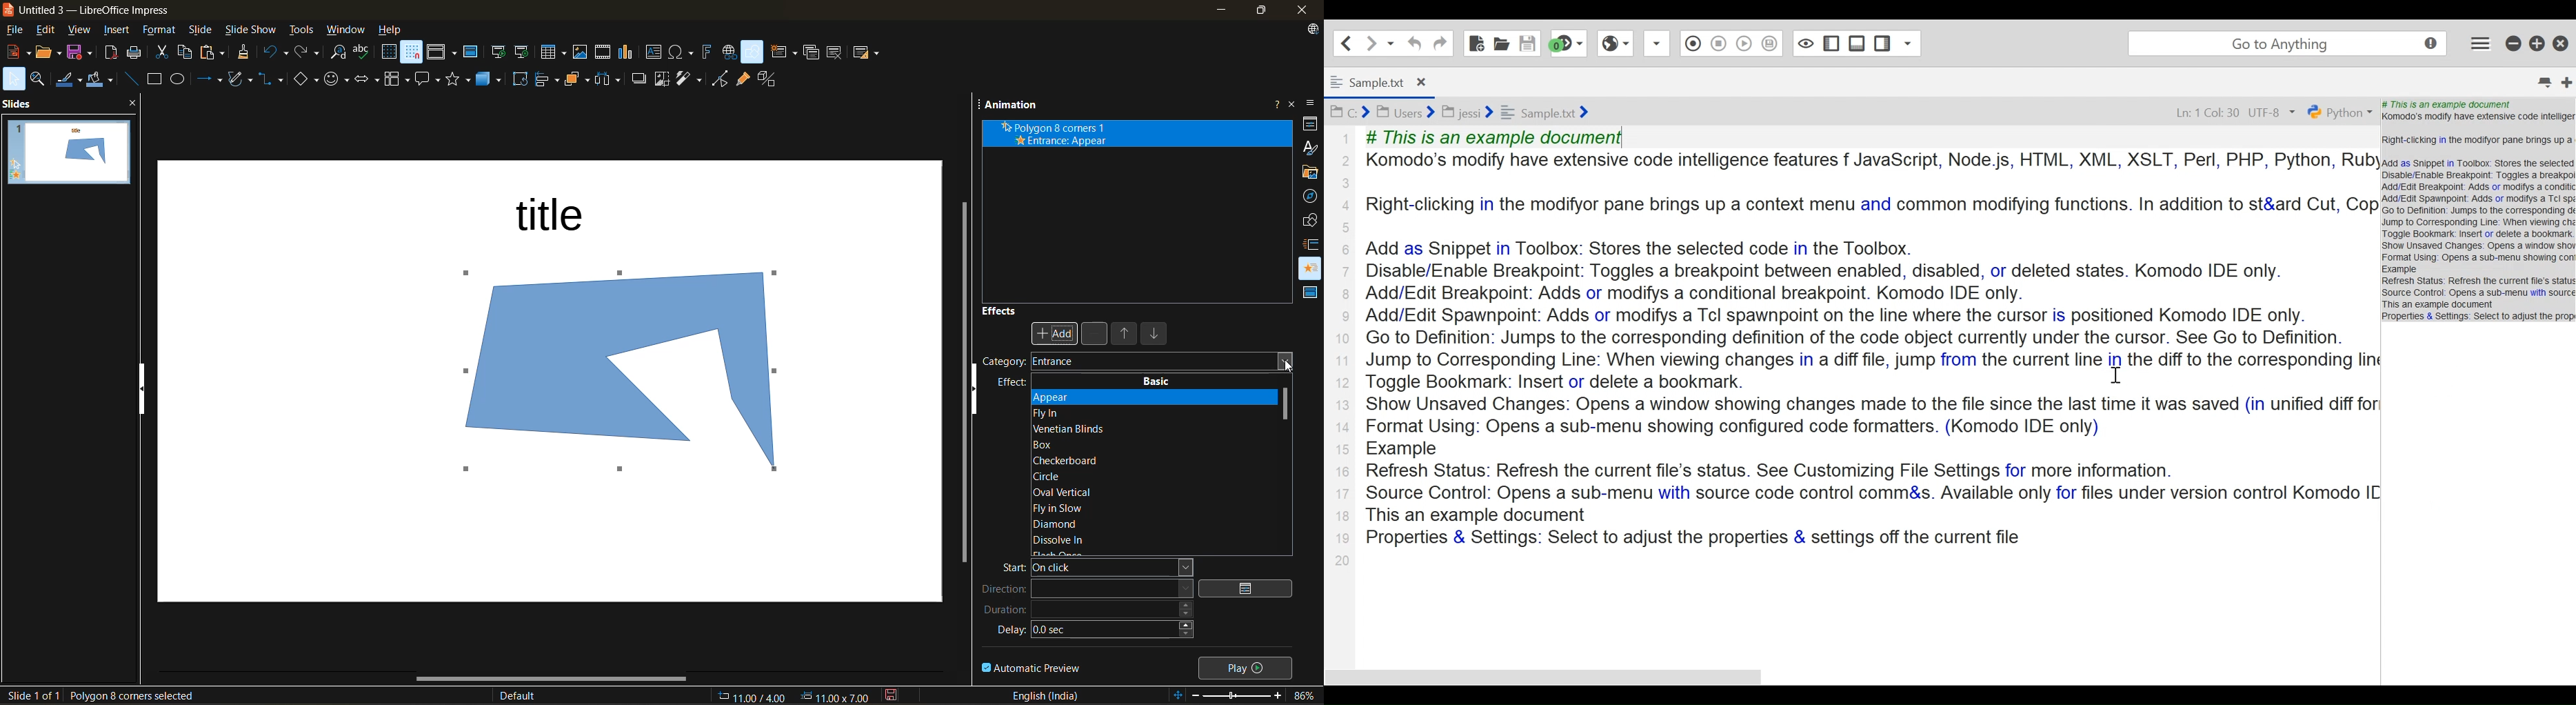 This screenshot has width=2576, height=728. What do you see at coordinates (1095, 566) in the screenshot?
I see `start` at bounding box center [1095, 566].